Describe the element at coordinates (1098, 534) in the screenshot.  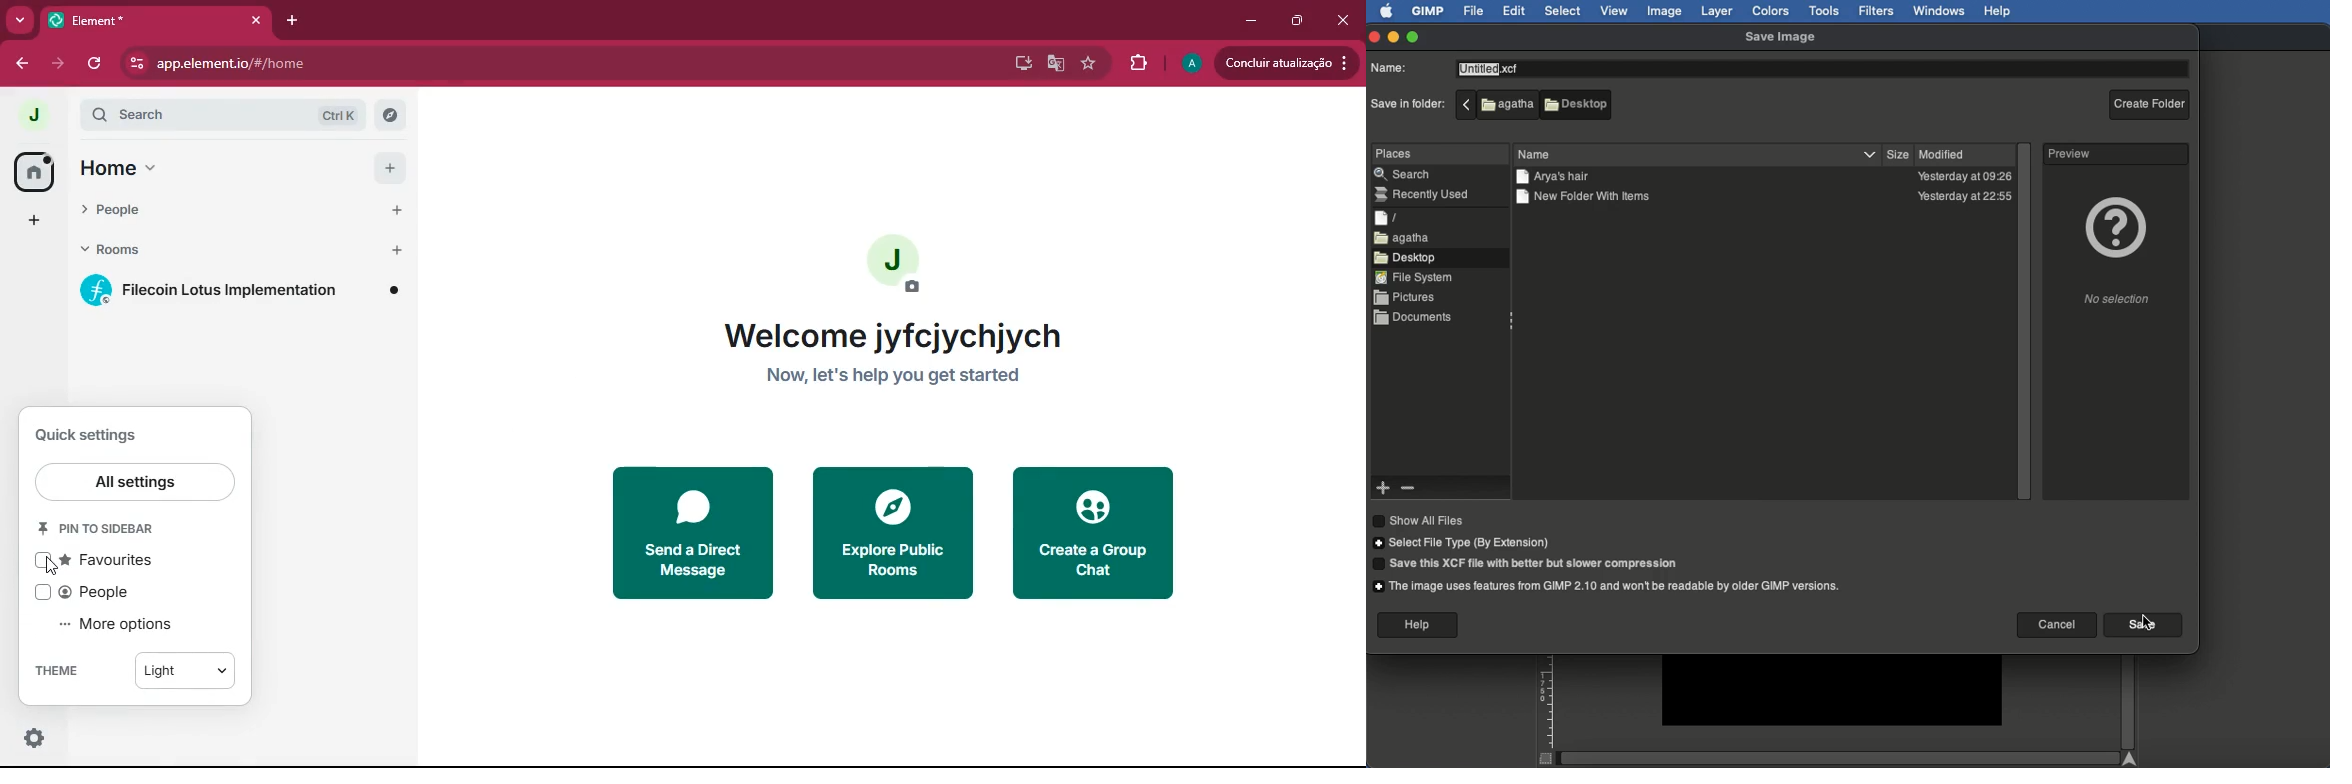
I see `create ` at that location.